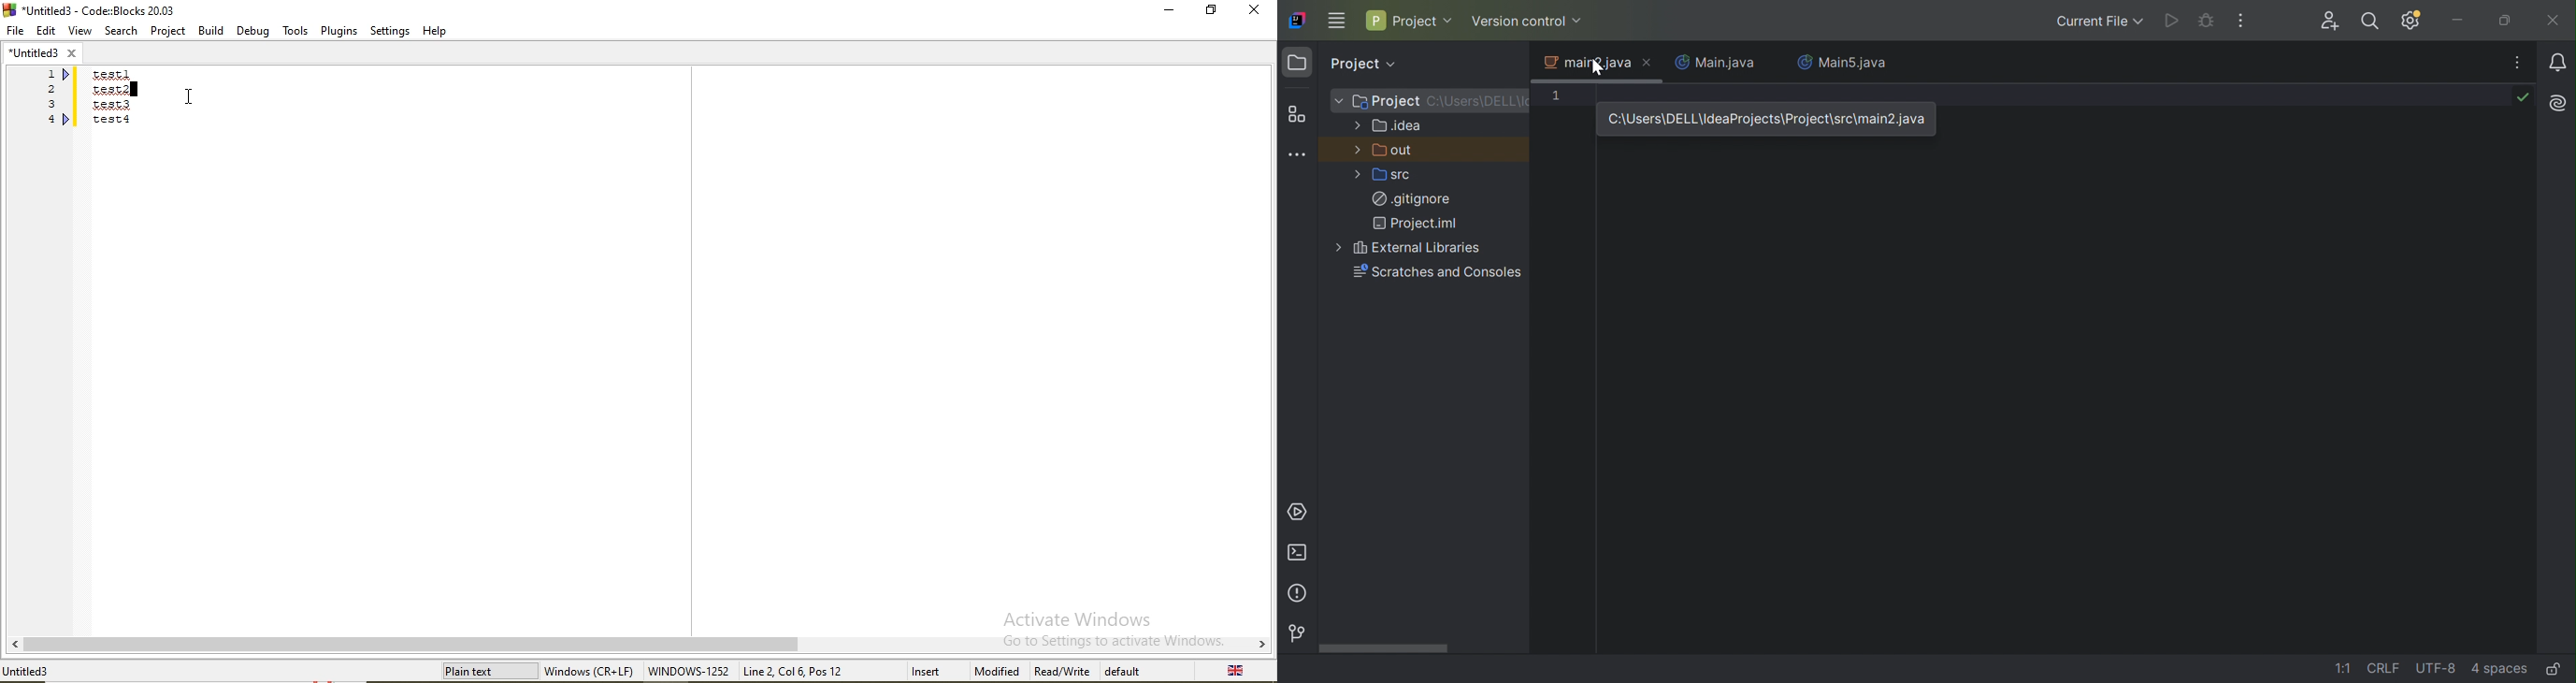 Image resolution: width=2576 pixels, height=700 pixels. What do you see at coordinates (2240, 22) in the screenshot?
I see `More actions` at bounding box center [2240, 22].